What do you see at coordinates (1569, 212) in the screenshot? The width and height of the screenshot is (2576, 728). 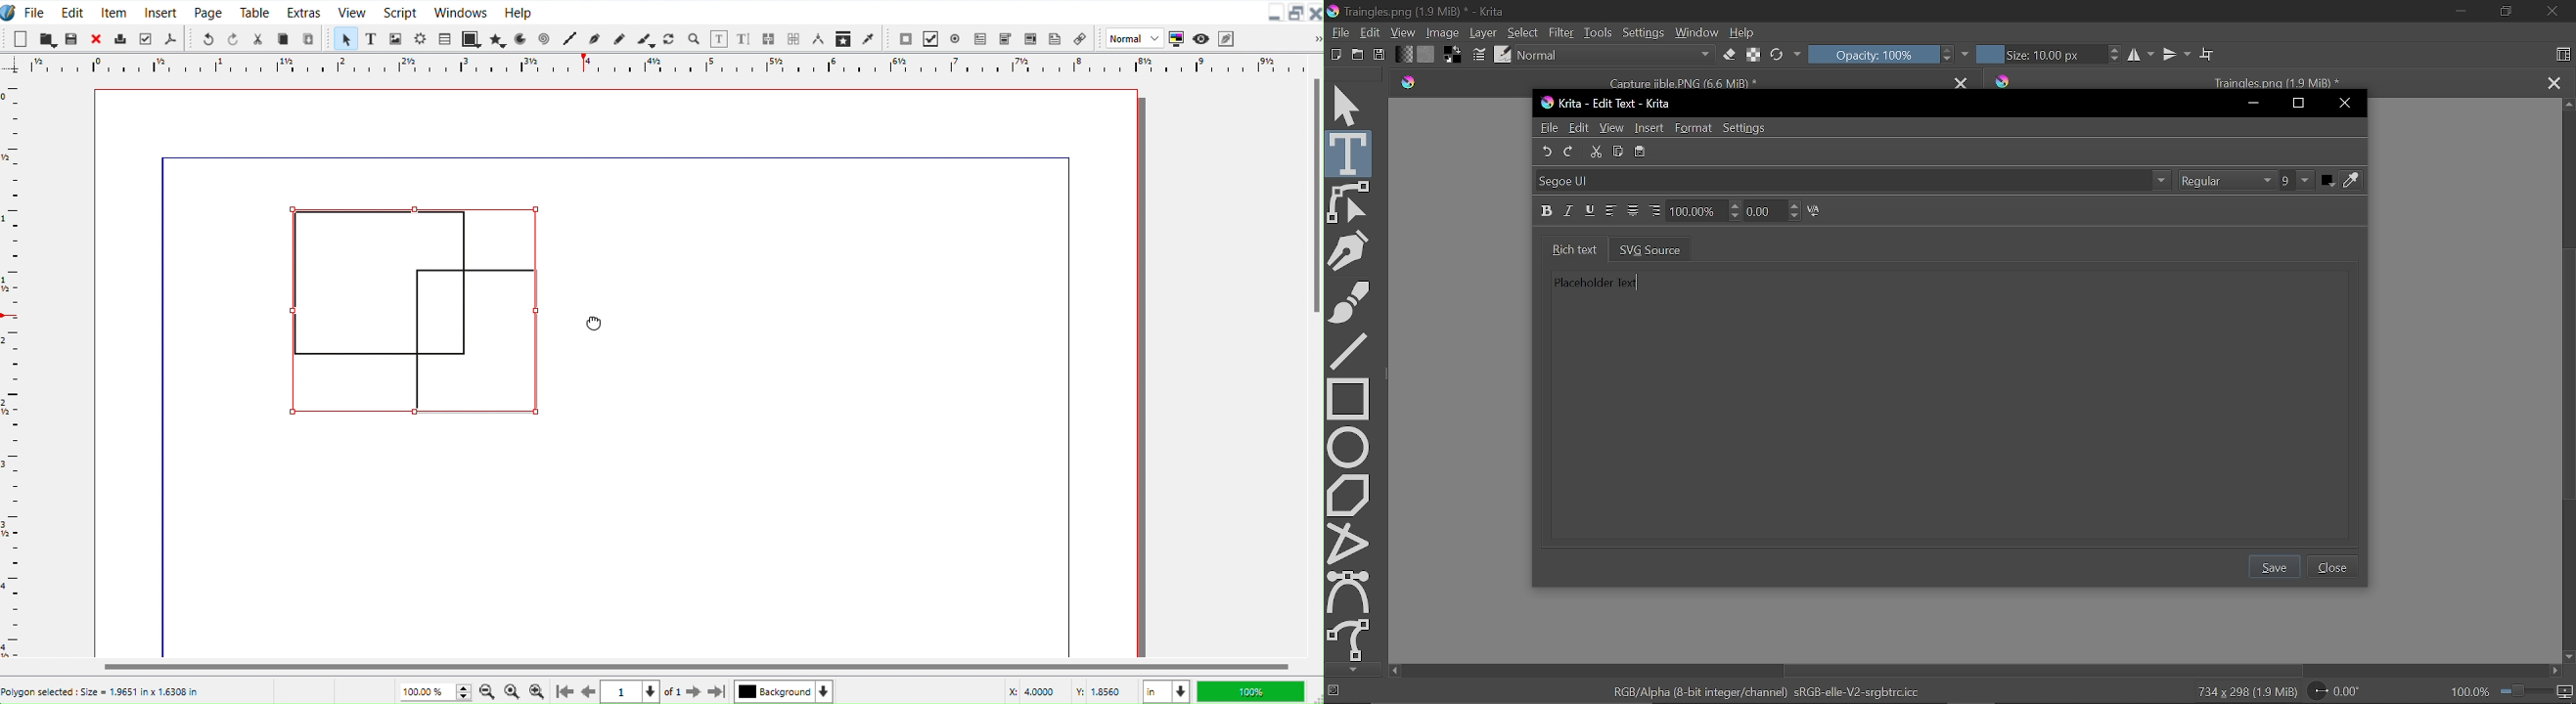 I see `Italic` at bounding box center [1569, 212].